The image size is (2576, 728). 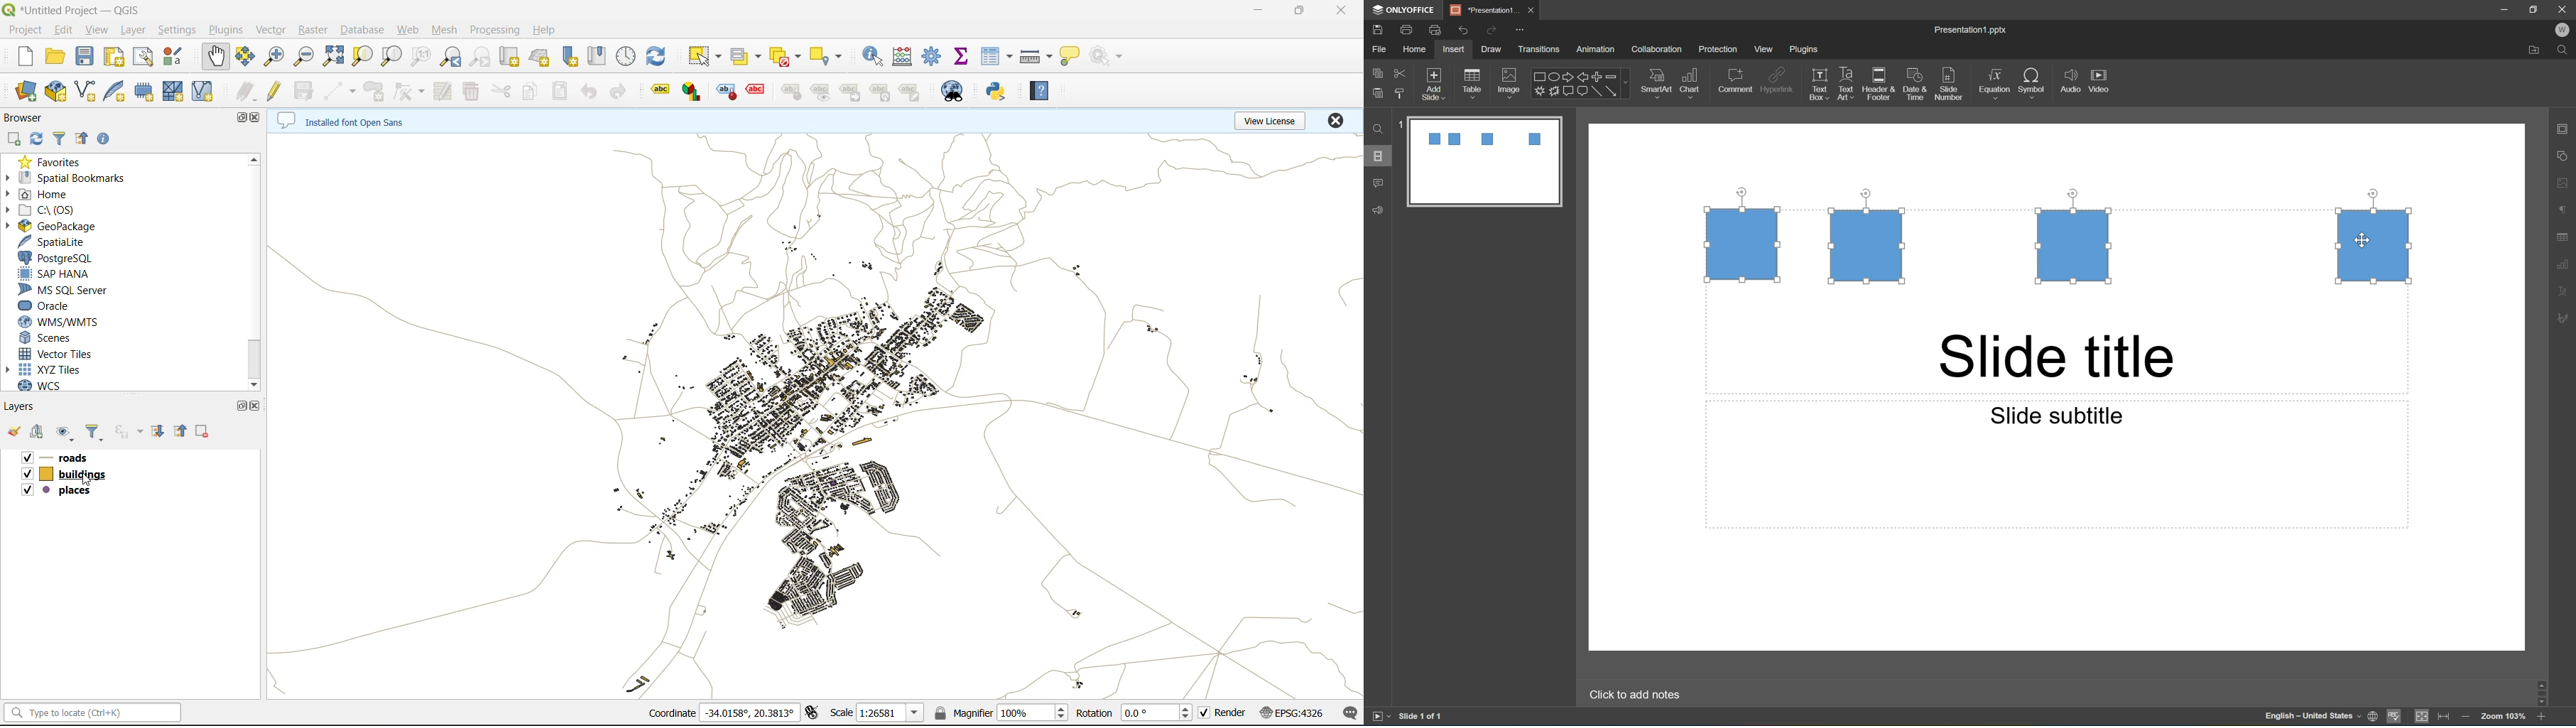 What do you see at coordinates (70, 474) in the screenshot?
I see `buildings layer` at bounding box center [70, 474].